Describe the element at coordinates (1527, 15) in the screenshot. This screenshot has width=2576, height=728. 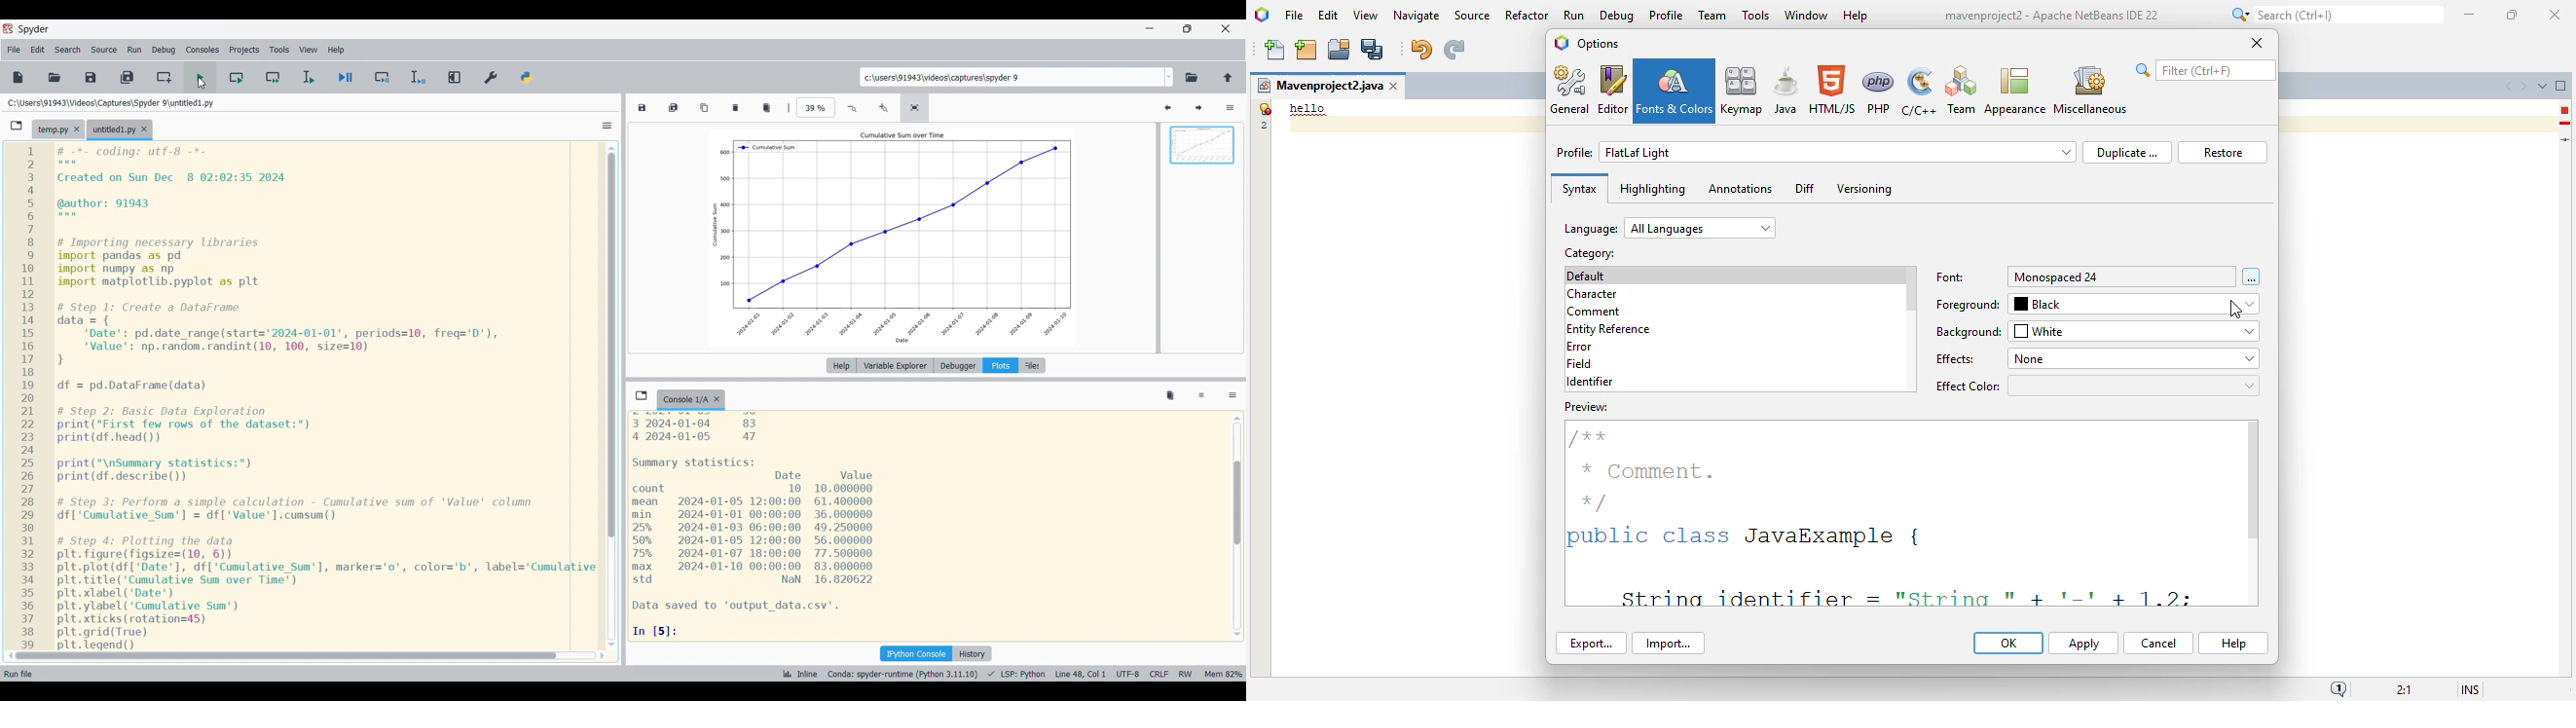
I see `refactor` at that location.